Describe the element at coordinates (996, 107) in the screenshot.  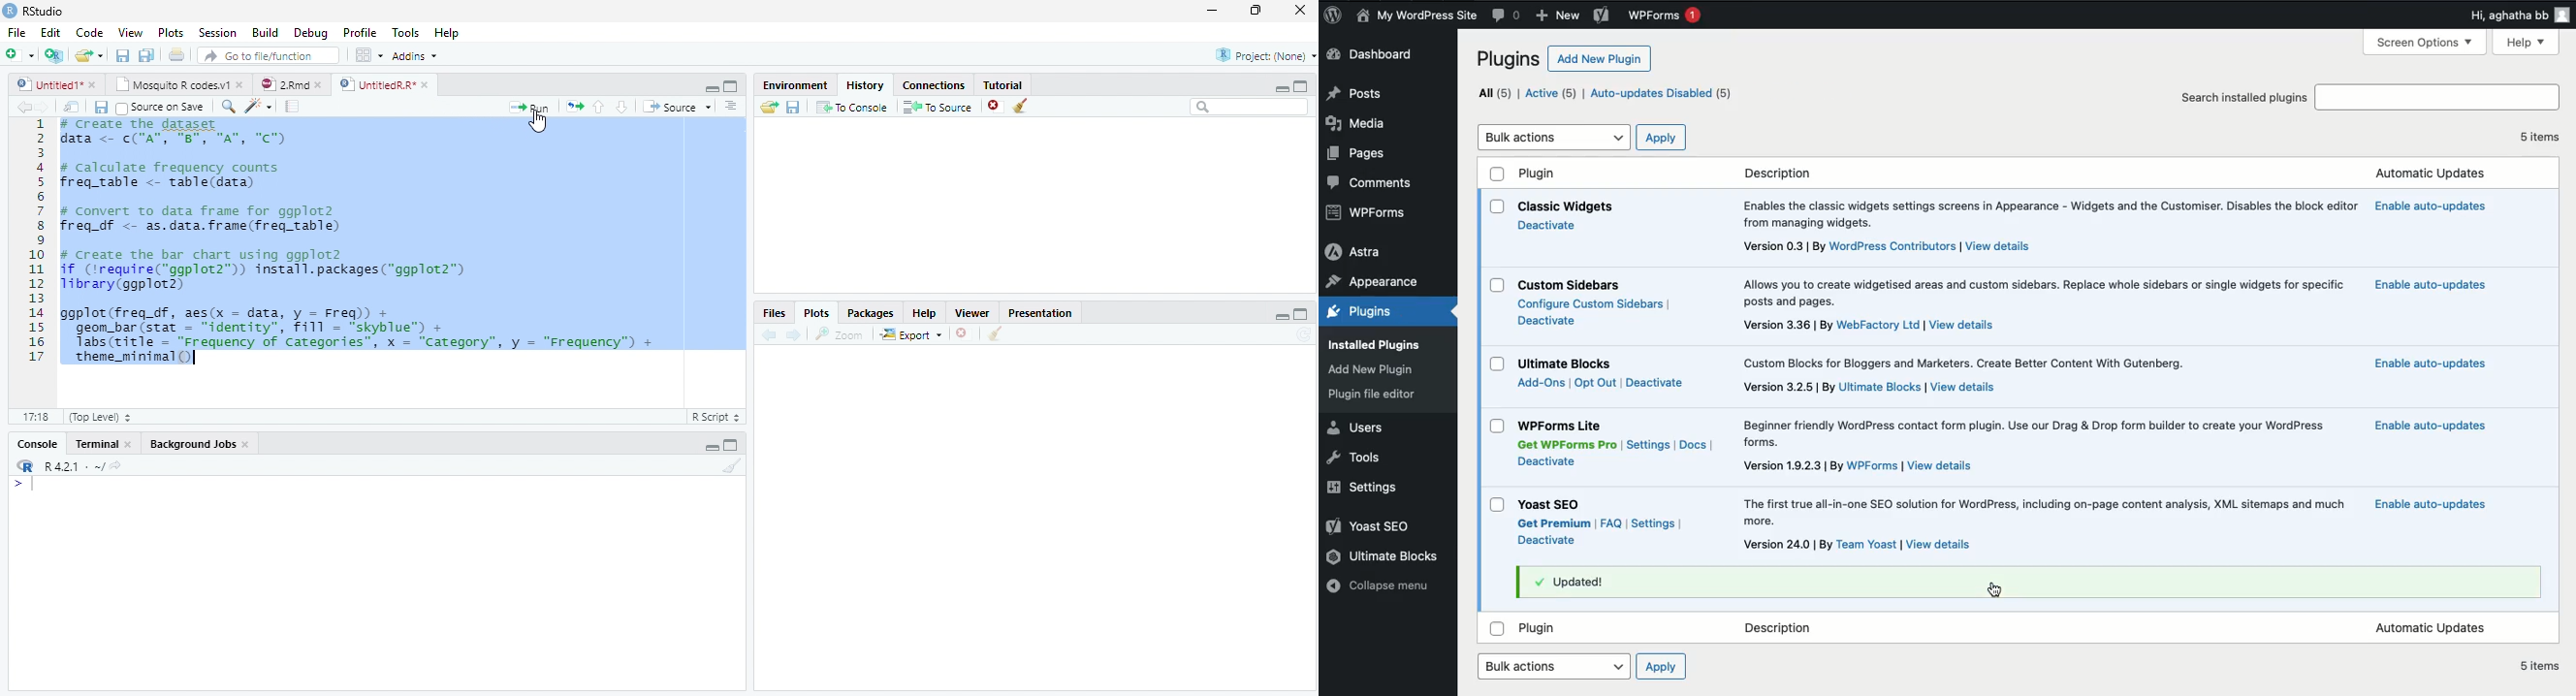
I see `Delete ` at that location.